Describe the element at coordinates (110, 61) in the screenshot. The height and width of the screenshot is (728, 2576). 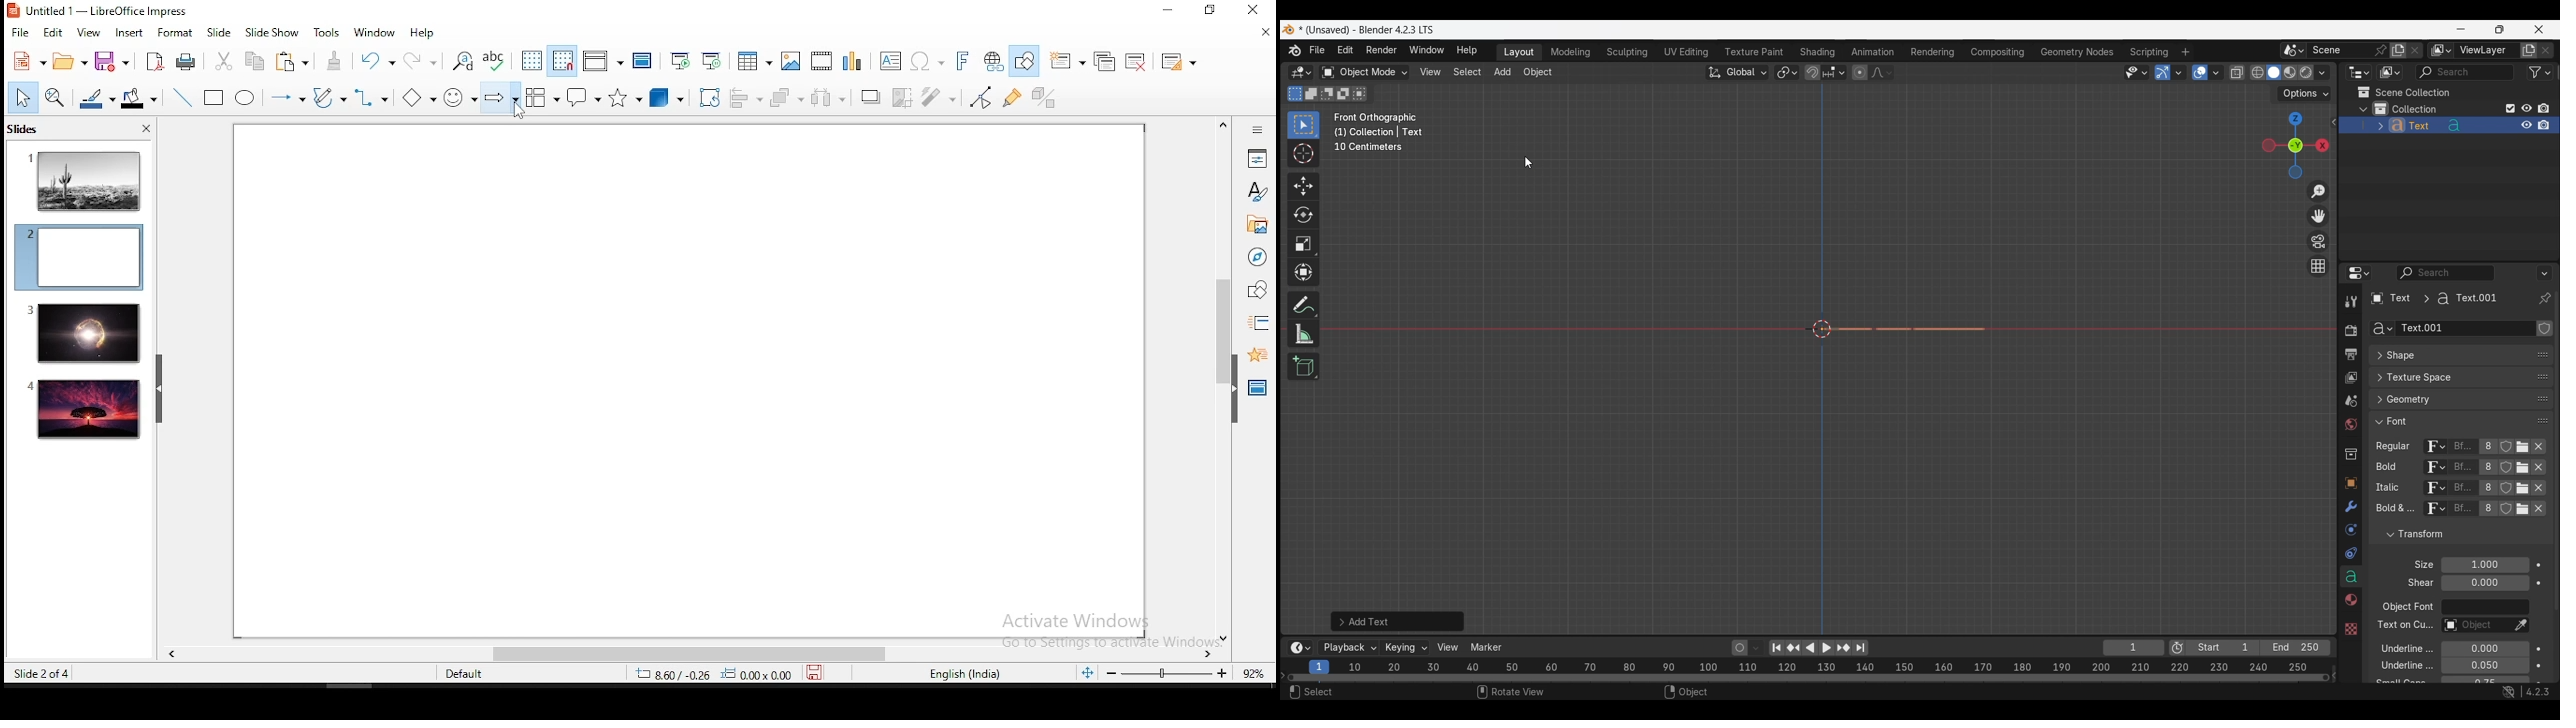
I see `save` at that location.